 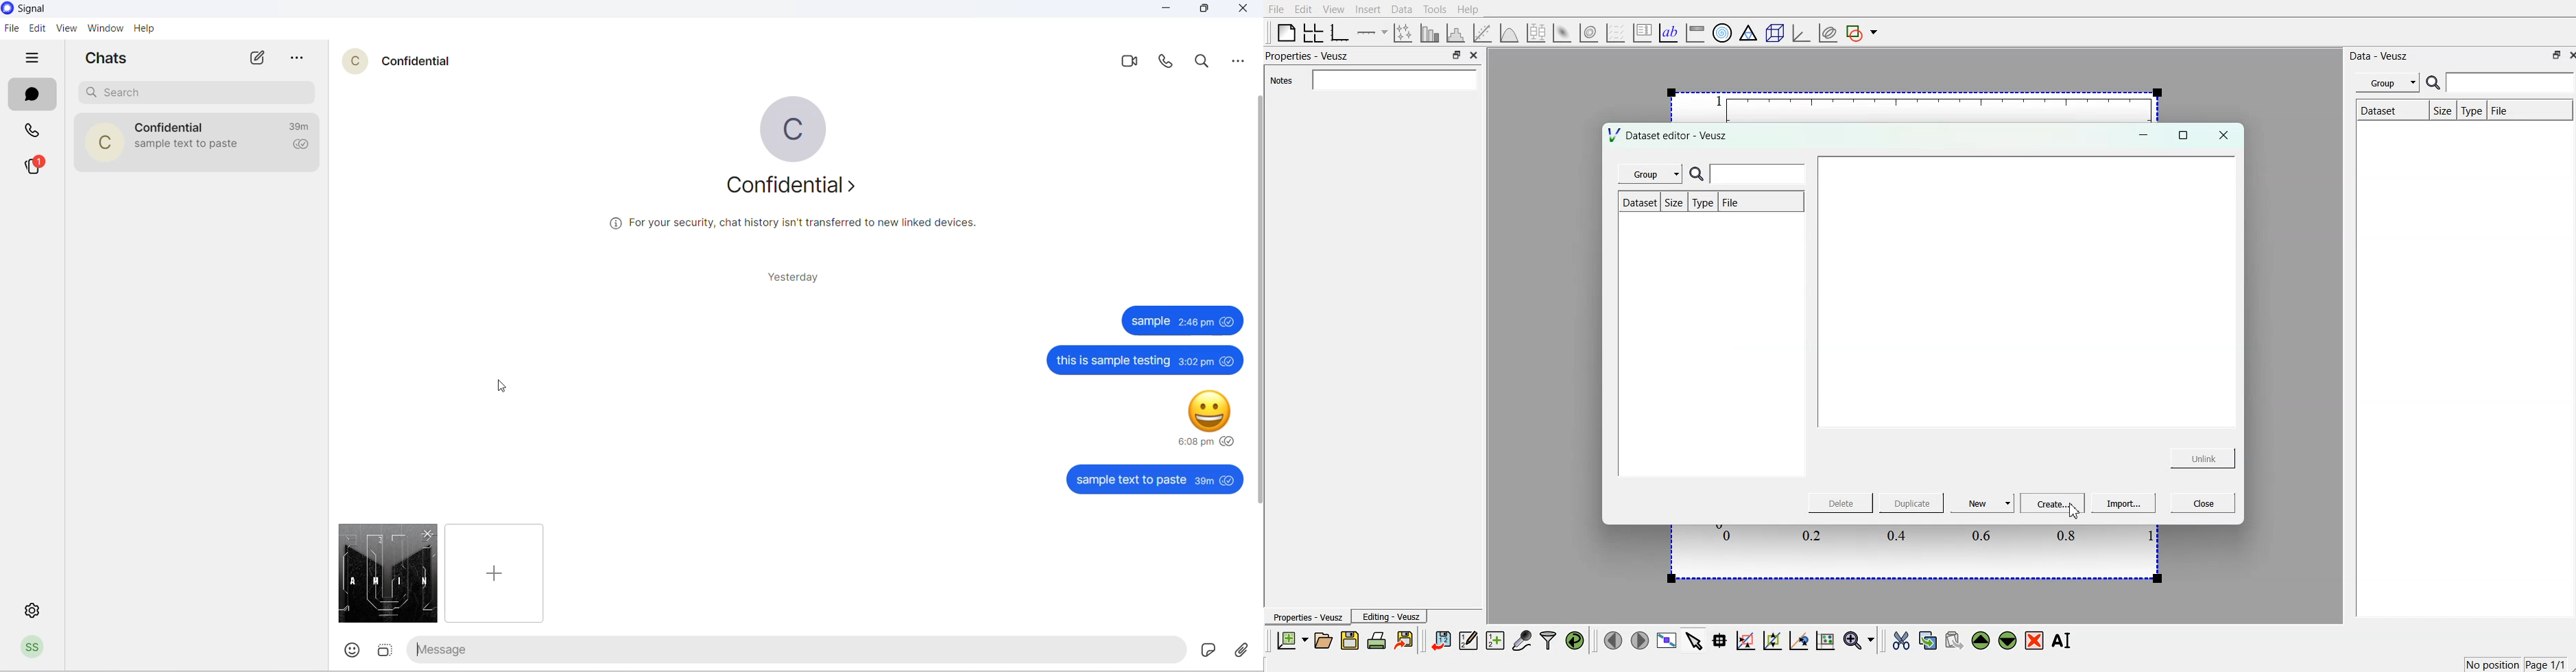 What do you see at coordinates (1457, 32) in the screenshot?
I see `histogram` at bounding box center [1457, 32].